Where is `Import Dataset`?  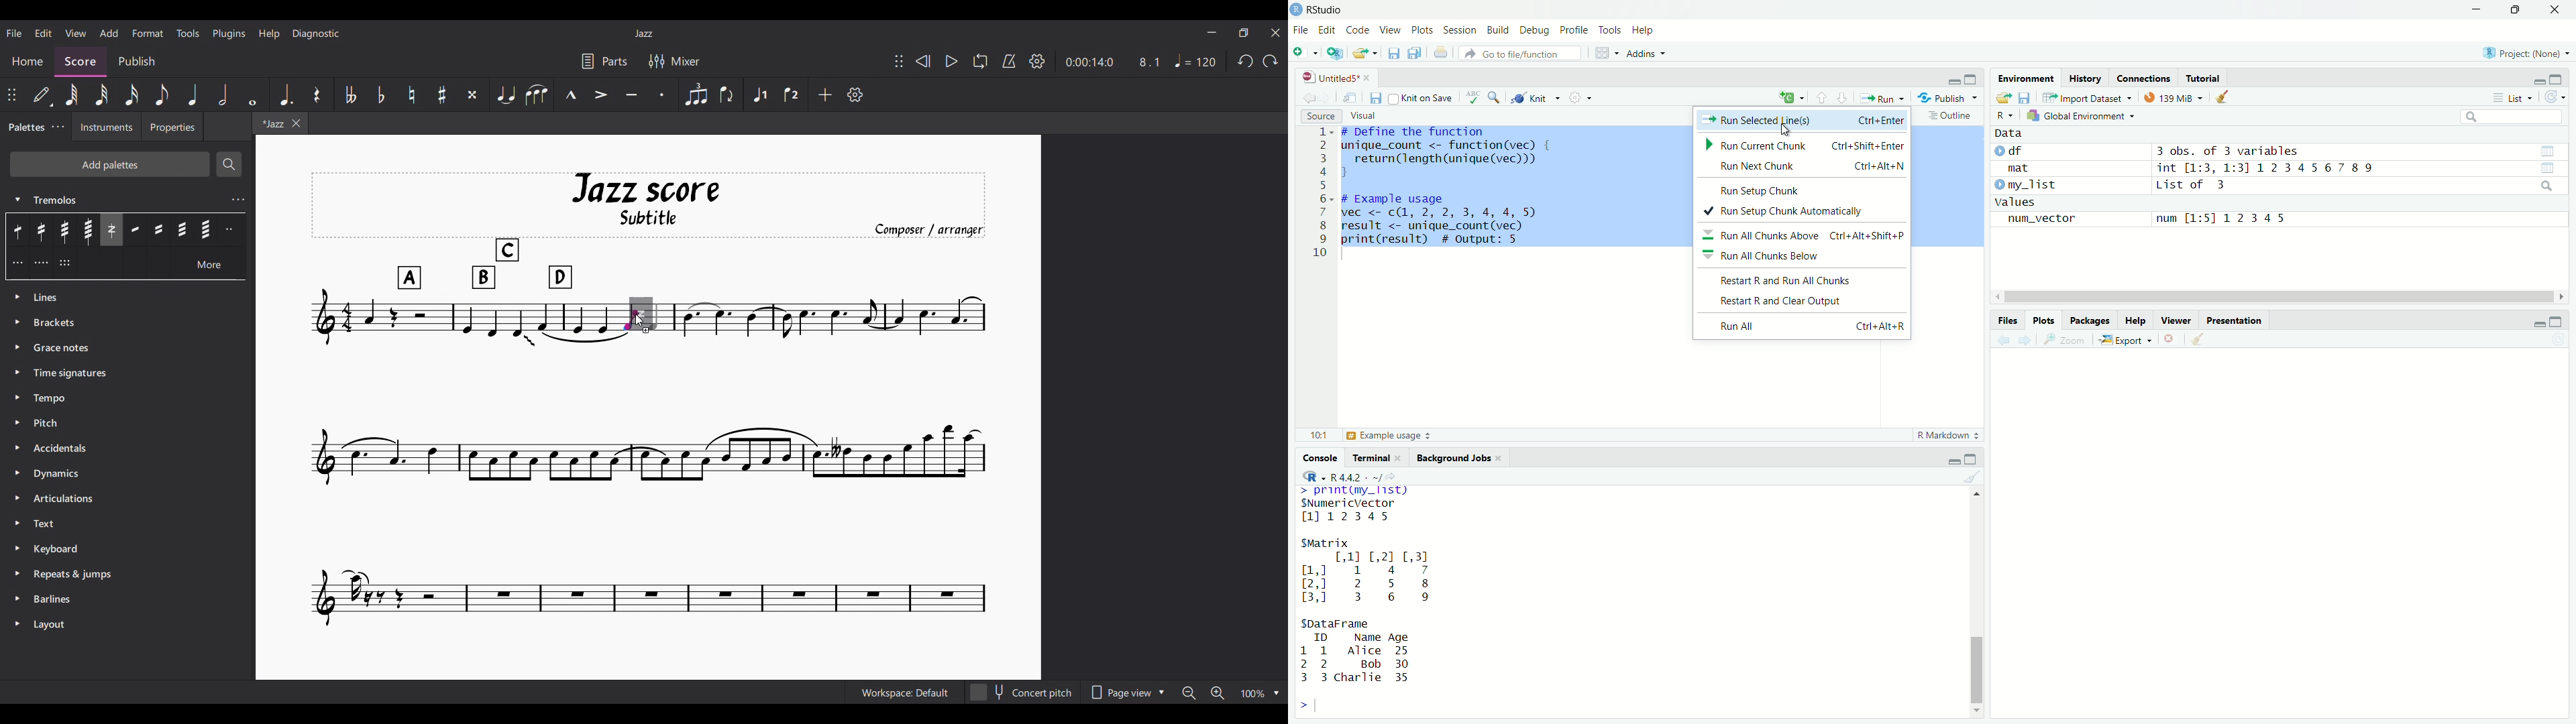 Import Dataset is located at coordinates (2086, 98).